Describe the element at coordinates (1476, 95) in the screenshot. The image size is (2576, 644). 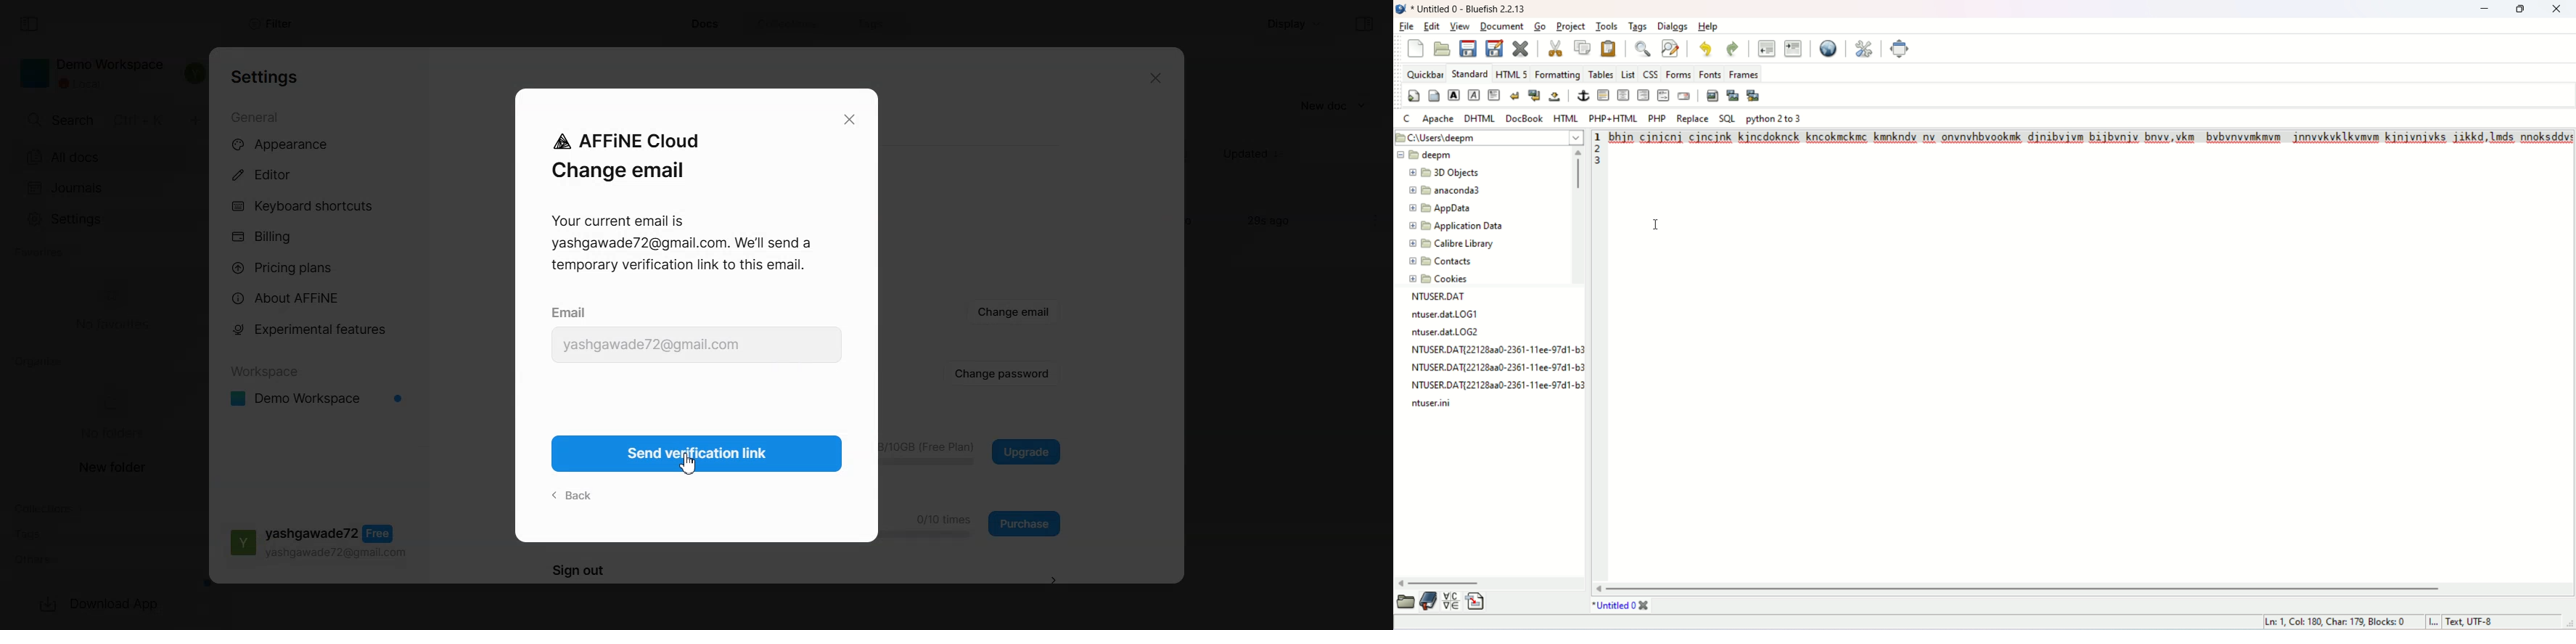
I see `emphasize` at that location.